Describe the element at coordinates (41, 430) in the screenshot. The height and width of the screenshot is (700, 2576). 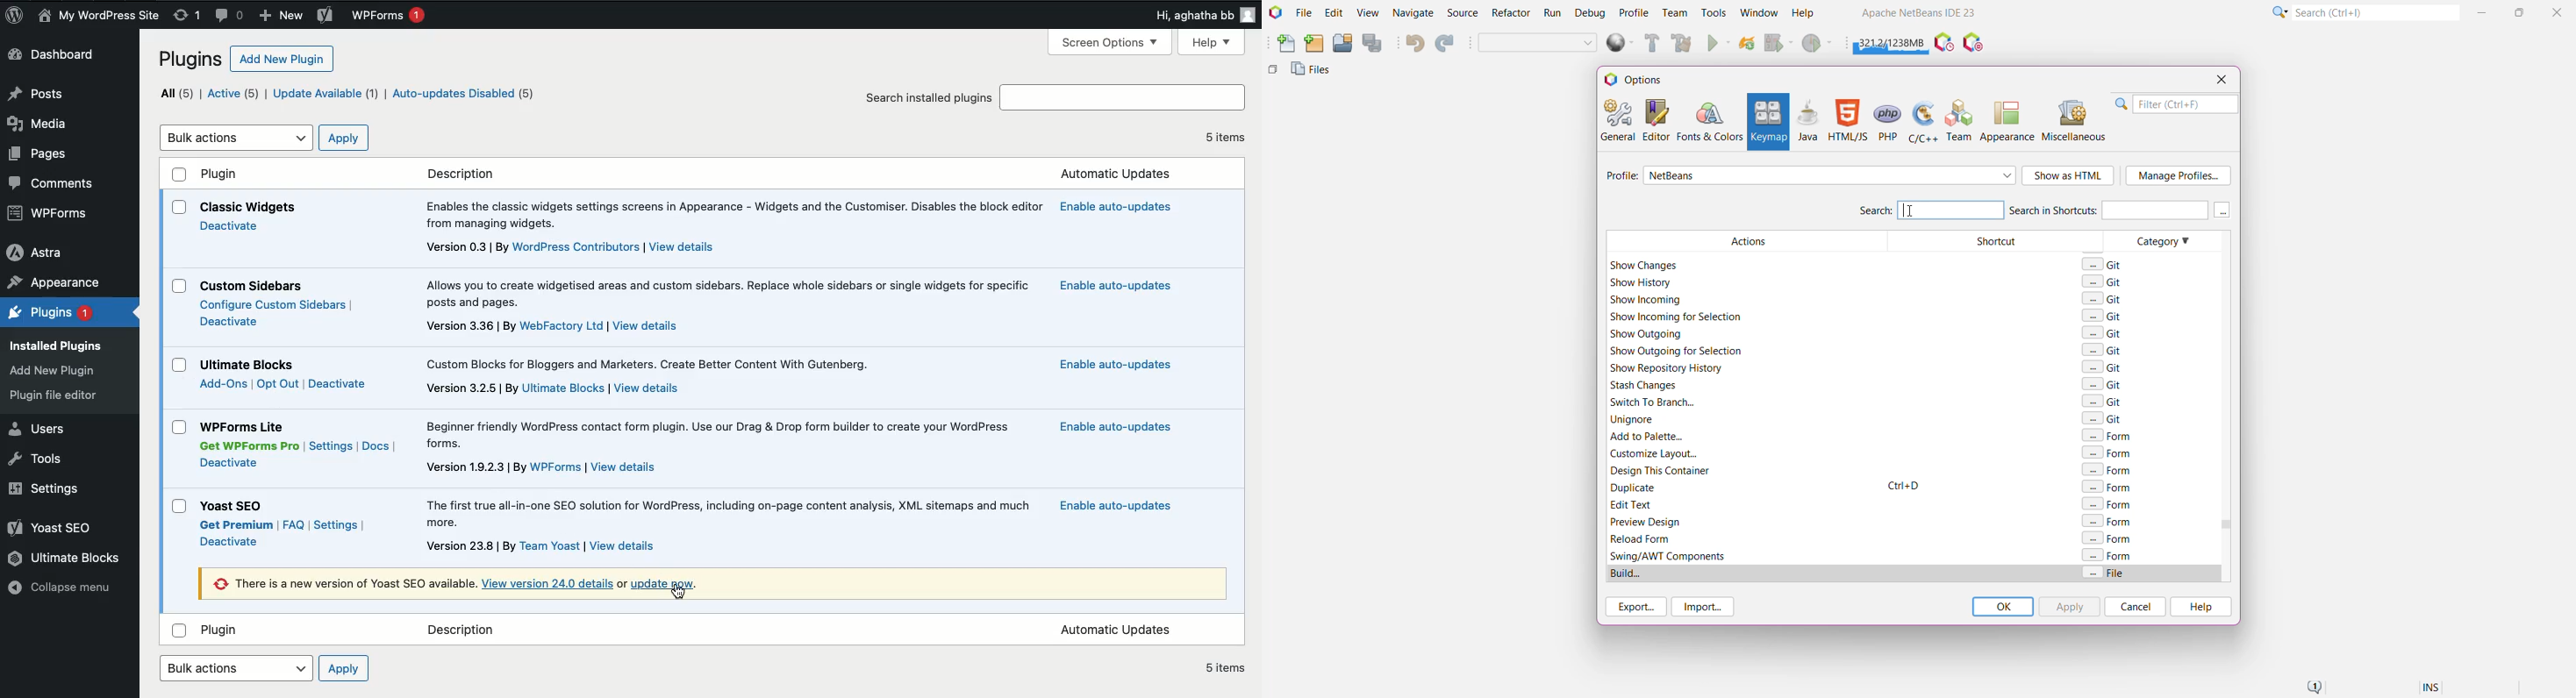
I see `Users` at that location.